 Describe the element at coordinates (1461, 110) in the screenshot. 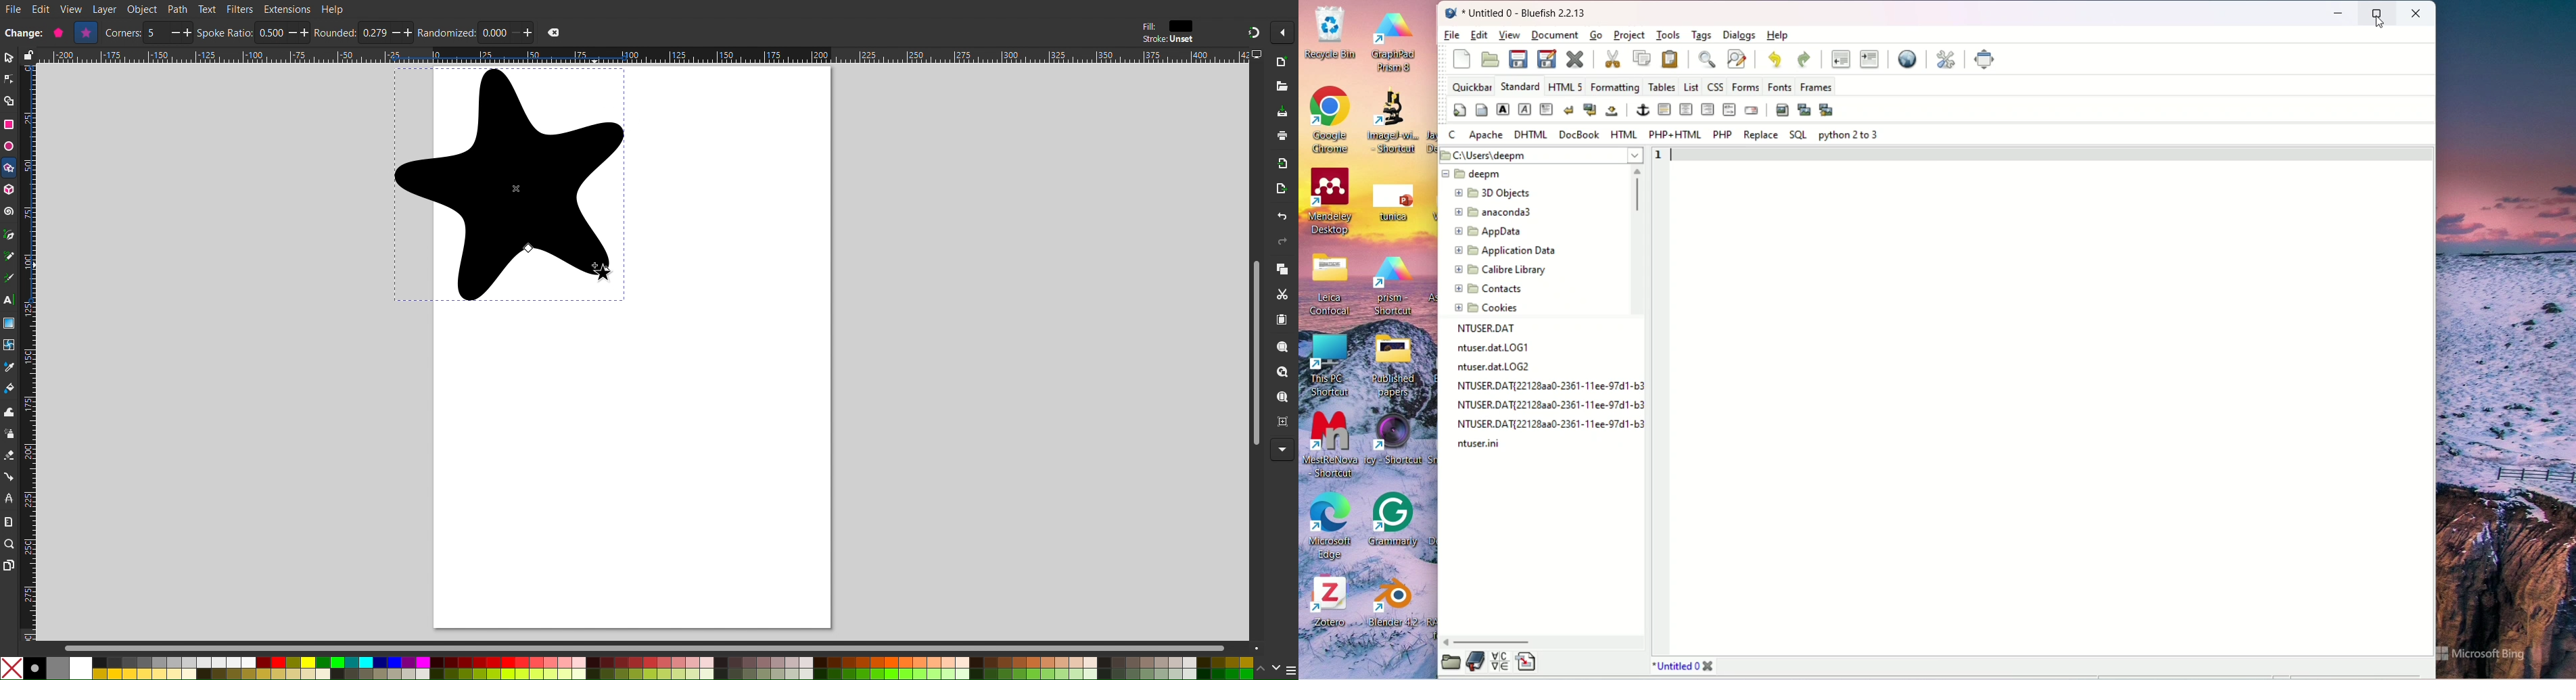

I see `quickstart` at that location.